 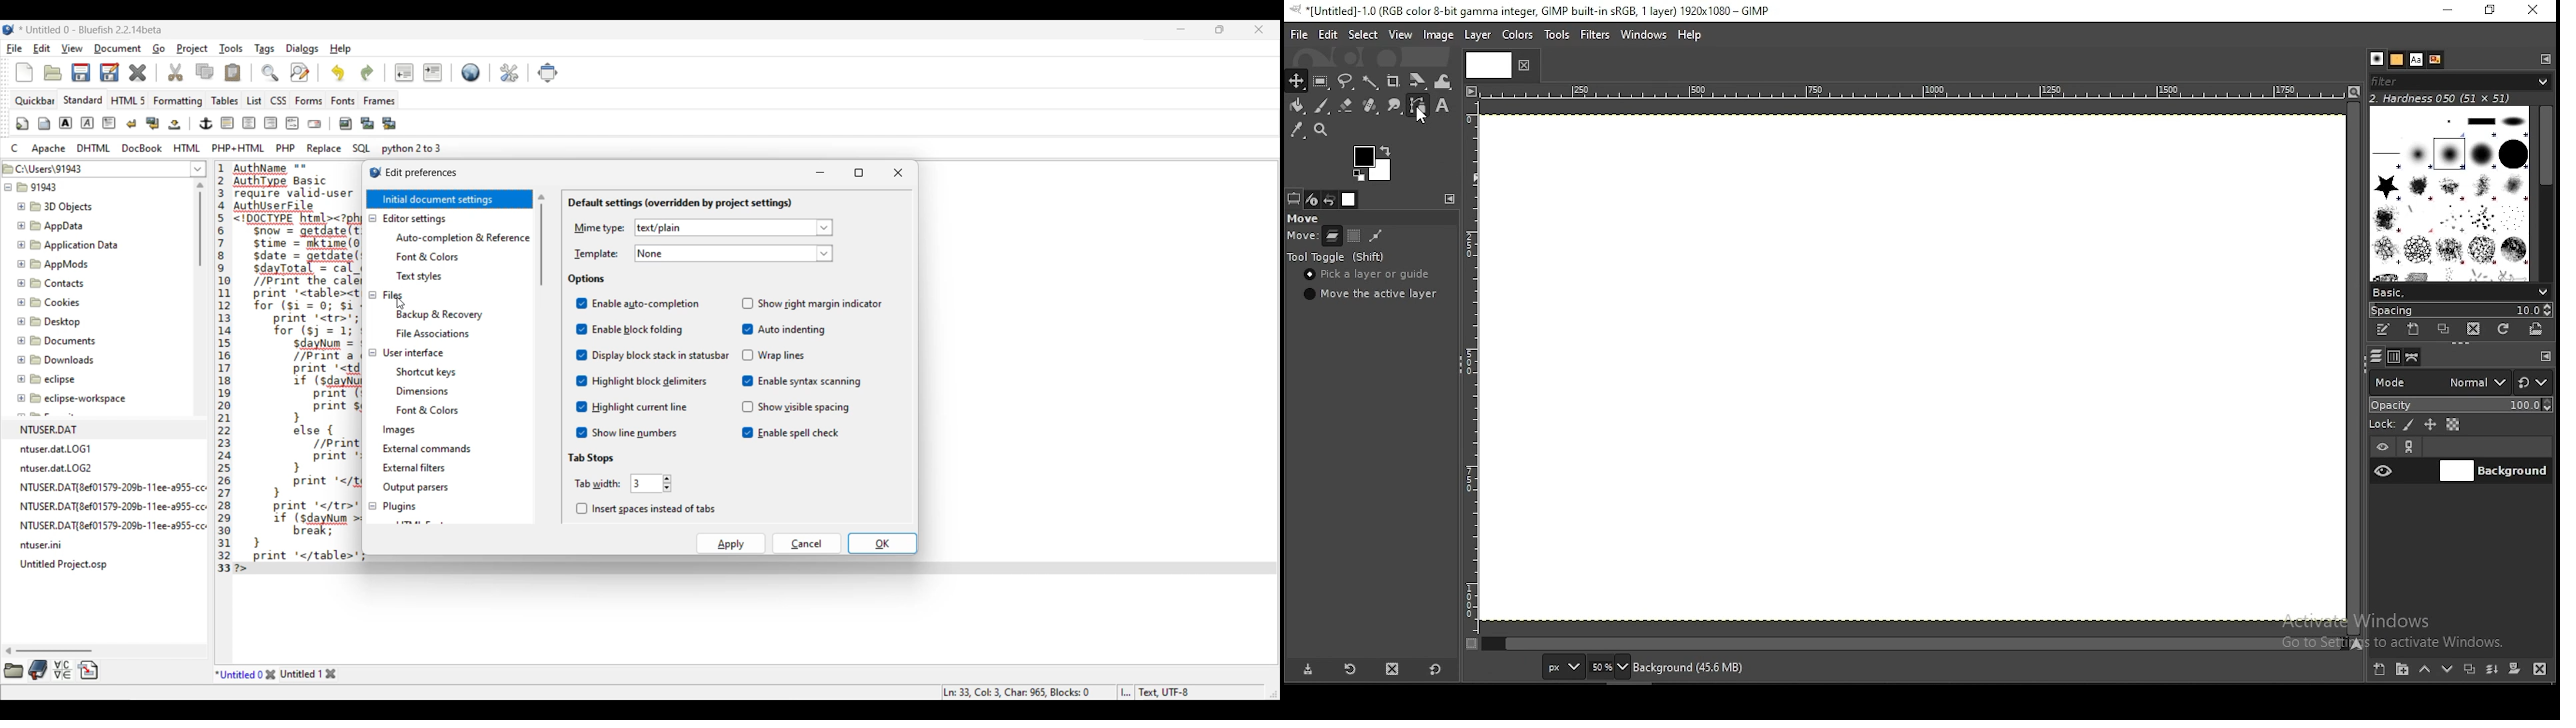 I want to click on Undo, so click(x=338, y=73).